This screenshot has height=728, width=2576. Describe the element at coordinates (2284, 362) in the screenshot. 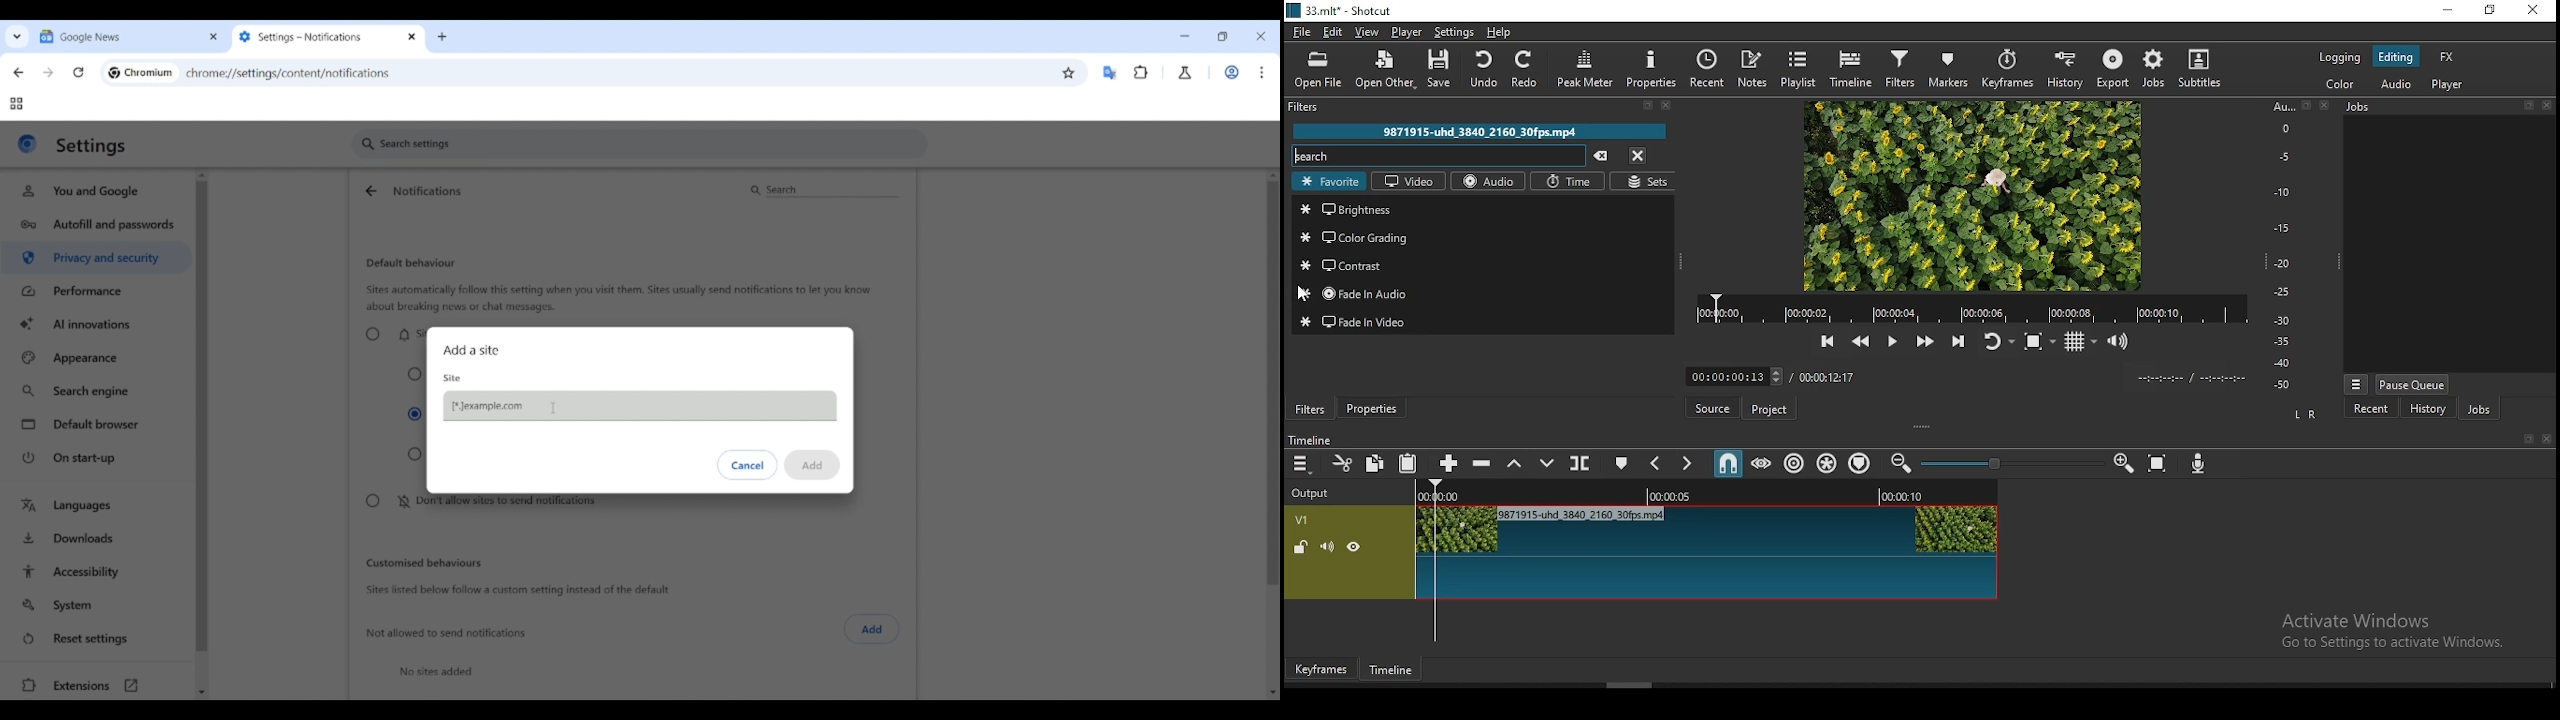

I see `-40` at that location.